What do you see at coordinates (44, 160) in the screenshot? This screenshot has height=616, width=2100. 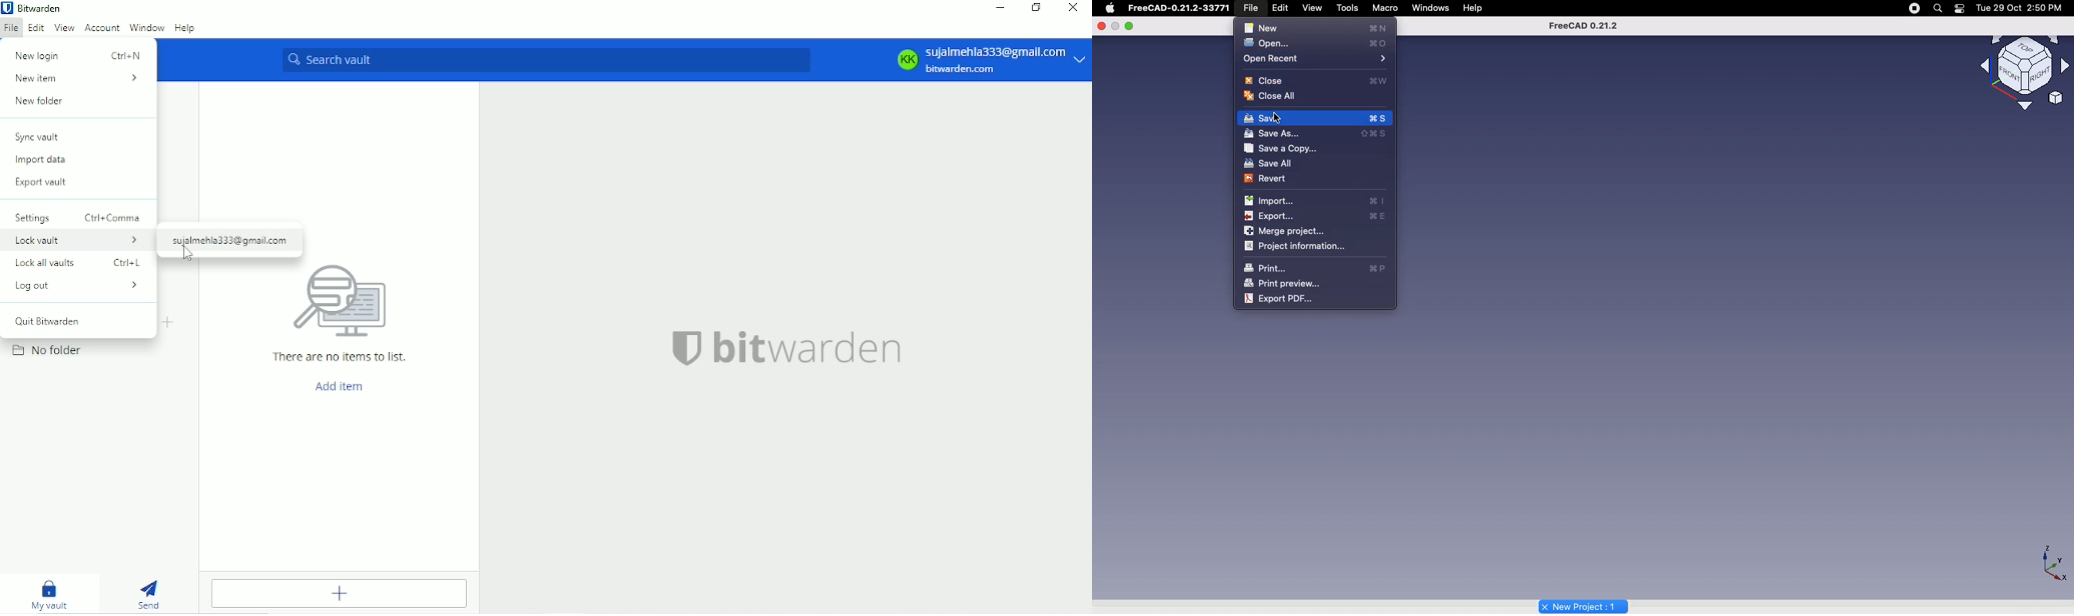 I see `Import data` at bounding box center [44, 160].